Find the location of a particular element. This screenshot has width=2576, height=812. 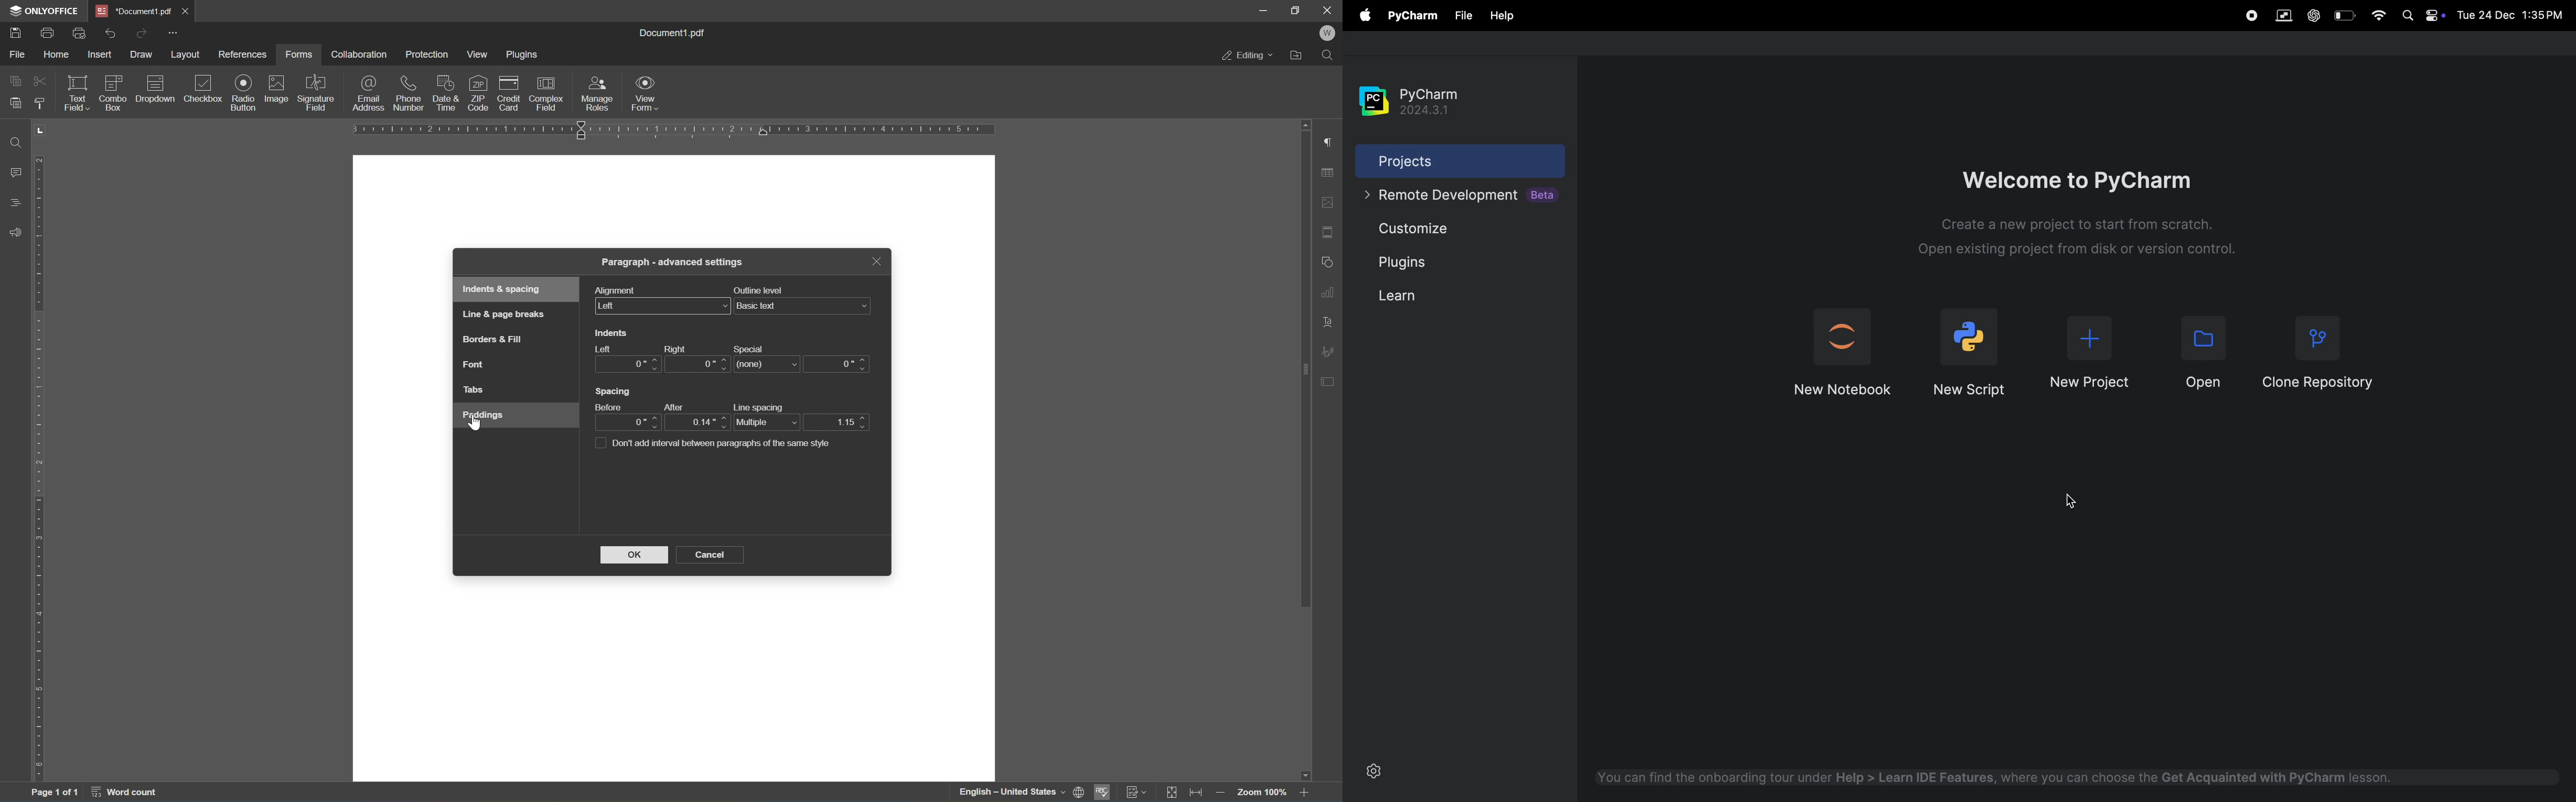

paragraph settings is located at coordinates (1331, 143).